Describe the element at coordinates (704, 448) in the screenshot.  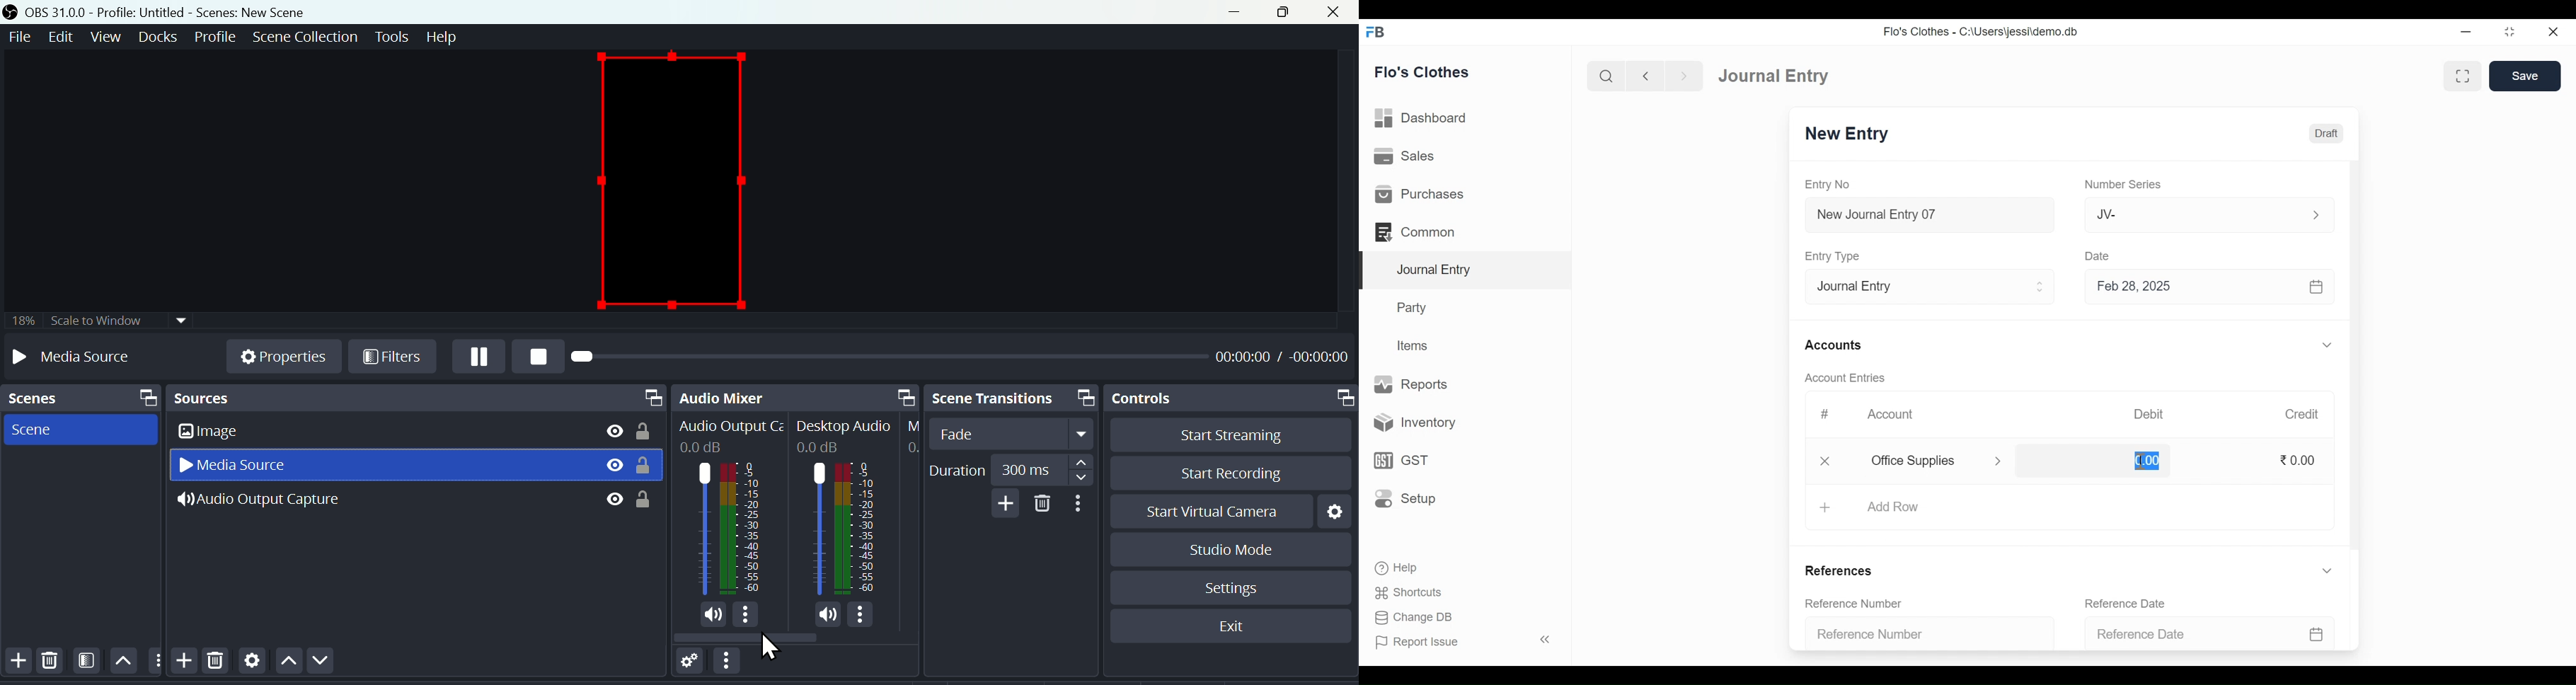
I see `0.0dB` at that location.